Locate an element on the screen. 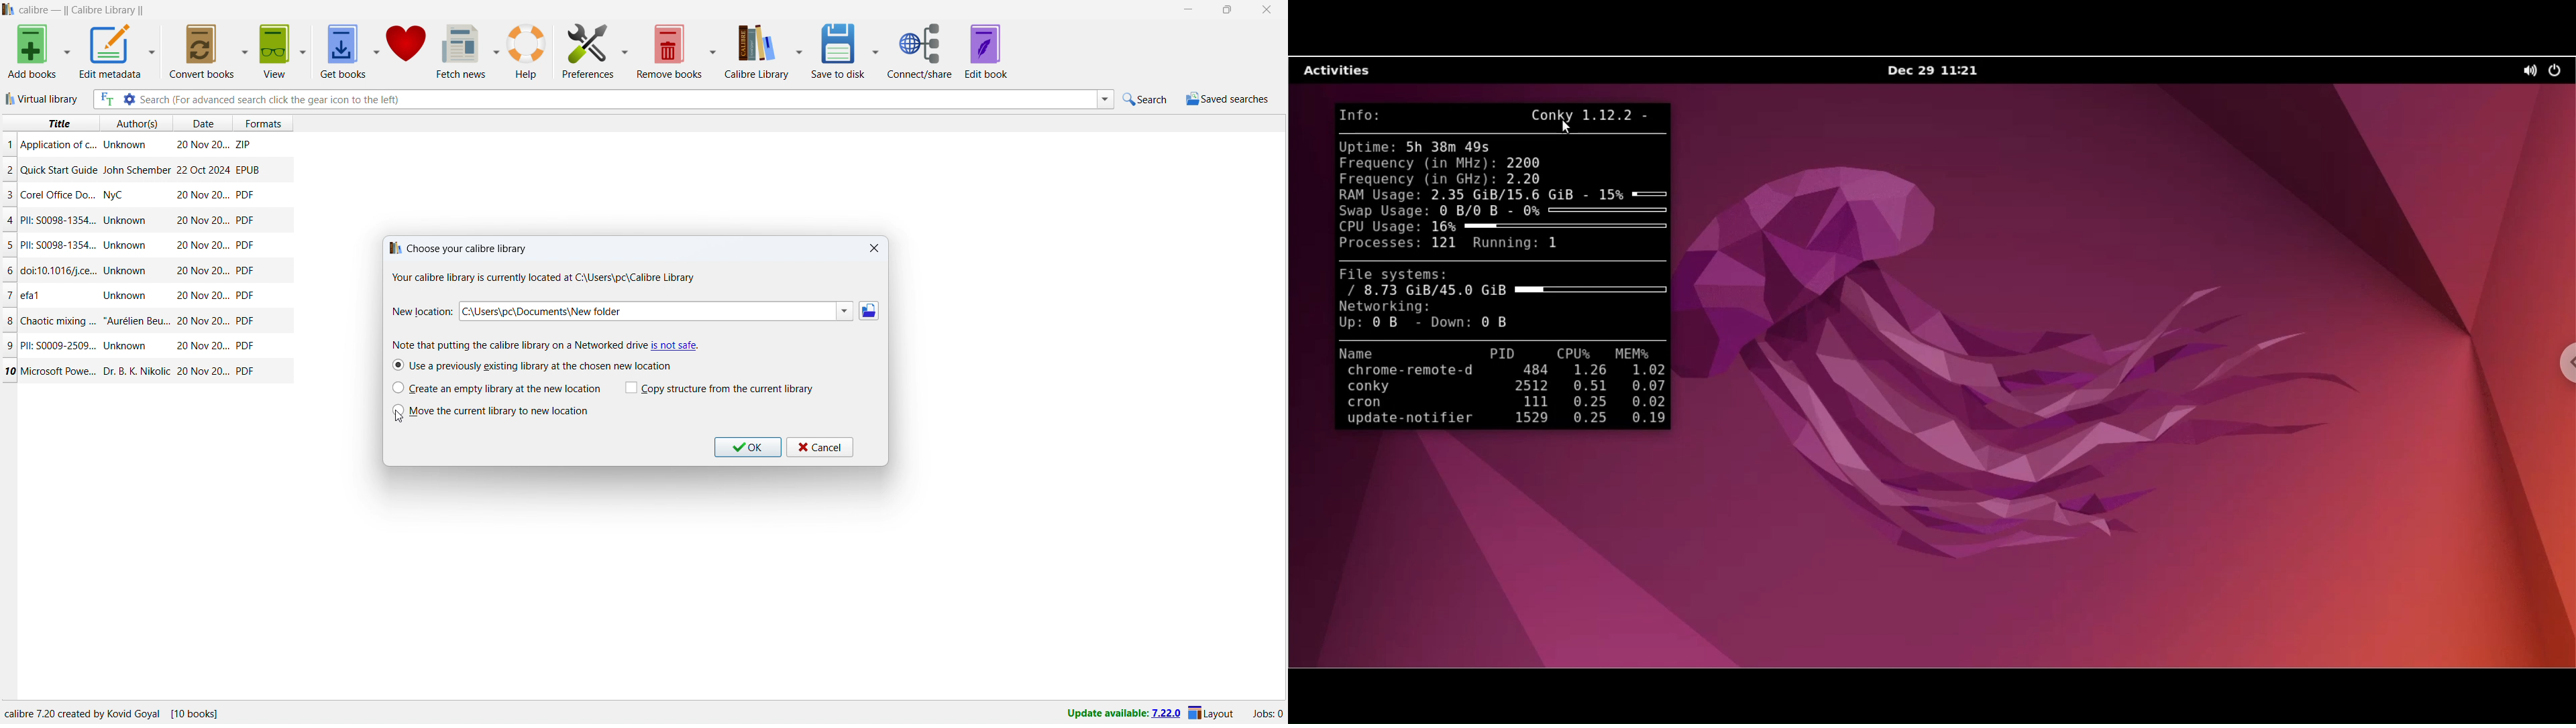 Image resolution: width=2576 pixels, height=728 pixels. add books is located at coordinates (33, 52).